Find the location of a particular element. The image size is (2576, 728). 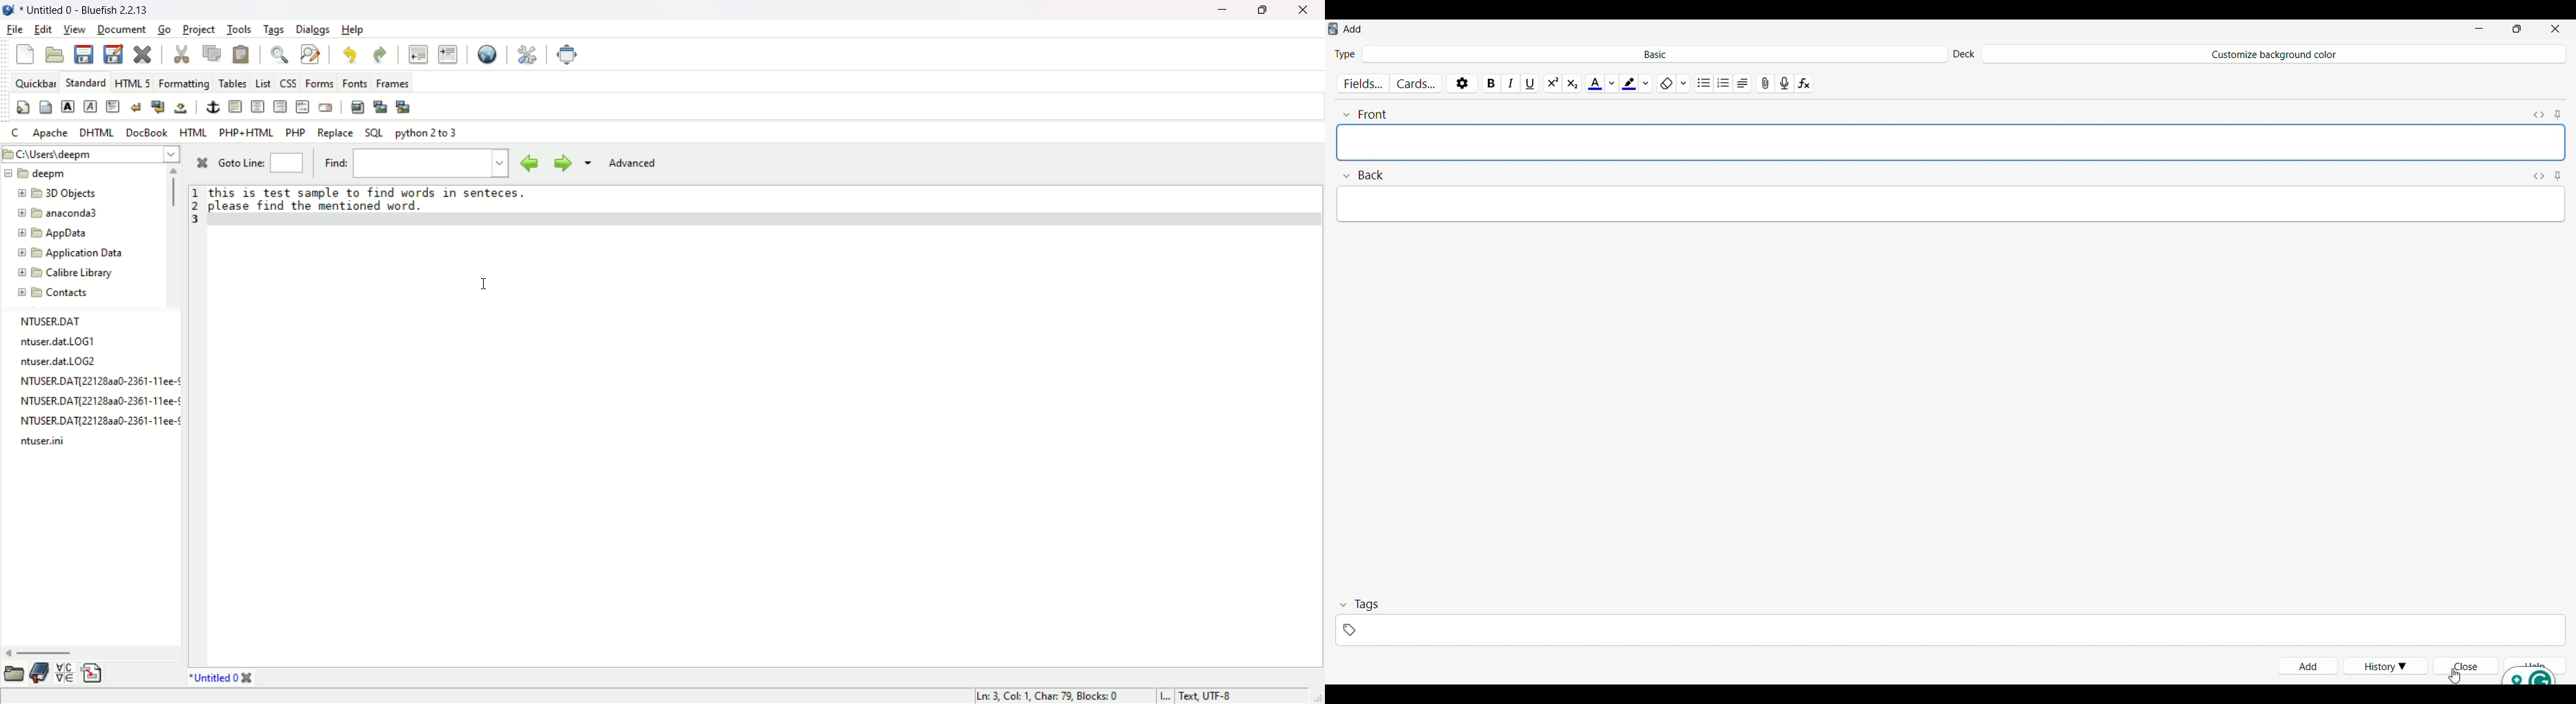

unindent is located at coordinates (417, 53).